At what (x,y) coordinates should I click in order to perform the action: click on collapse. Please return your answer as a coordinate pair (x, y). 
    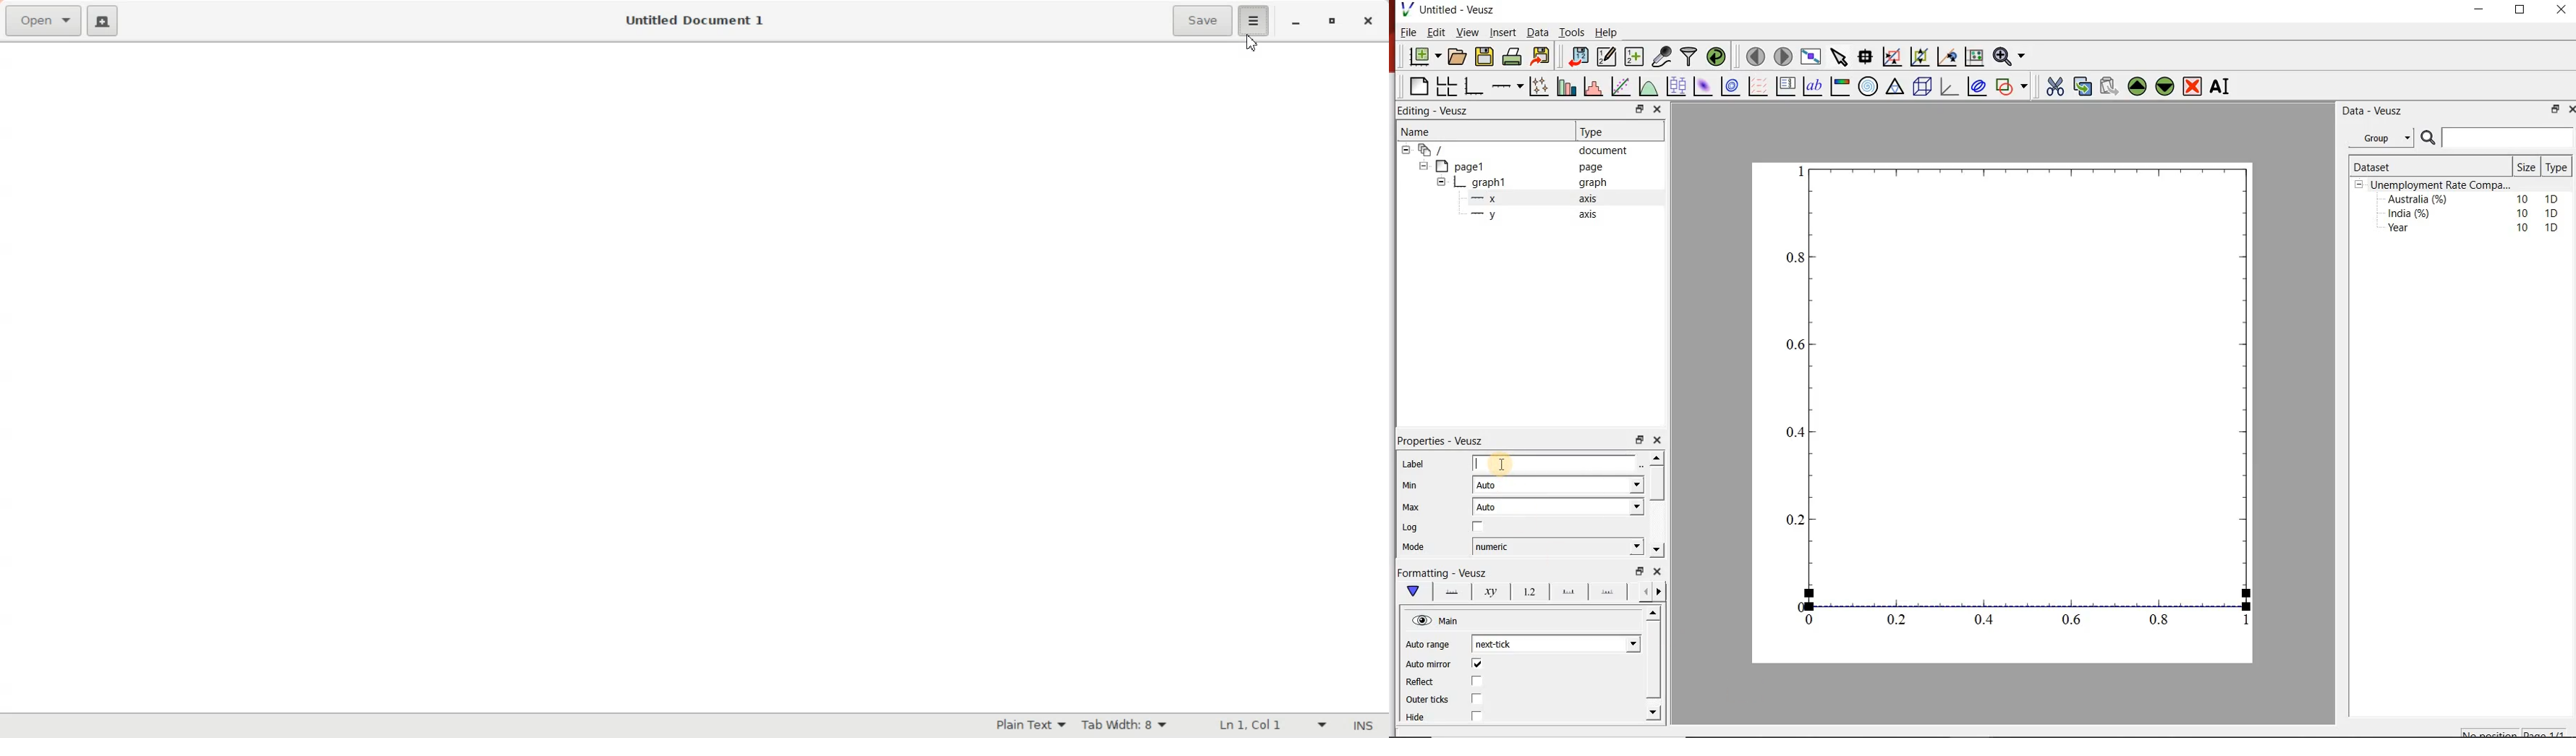
    Looking at the image, I should click on (1441, 184).